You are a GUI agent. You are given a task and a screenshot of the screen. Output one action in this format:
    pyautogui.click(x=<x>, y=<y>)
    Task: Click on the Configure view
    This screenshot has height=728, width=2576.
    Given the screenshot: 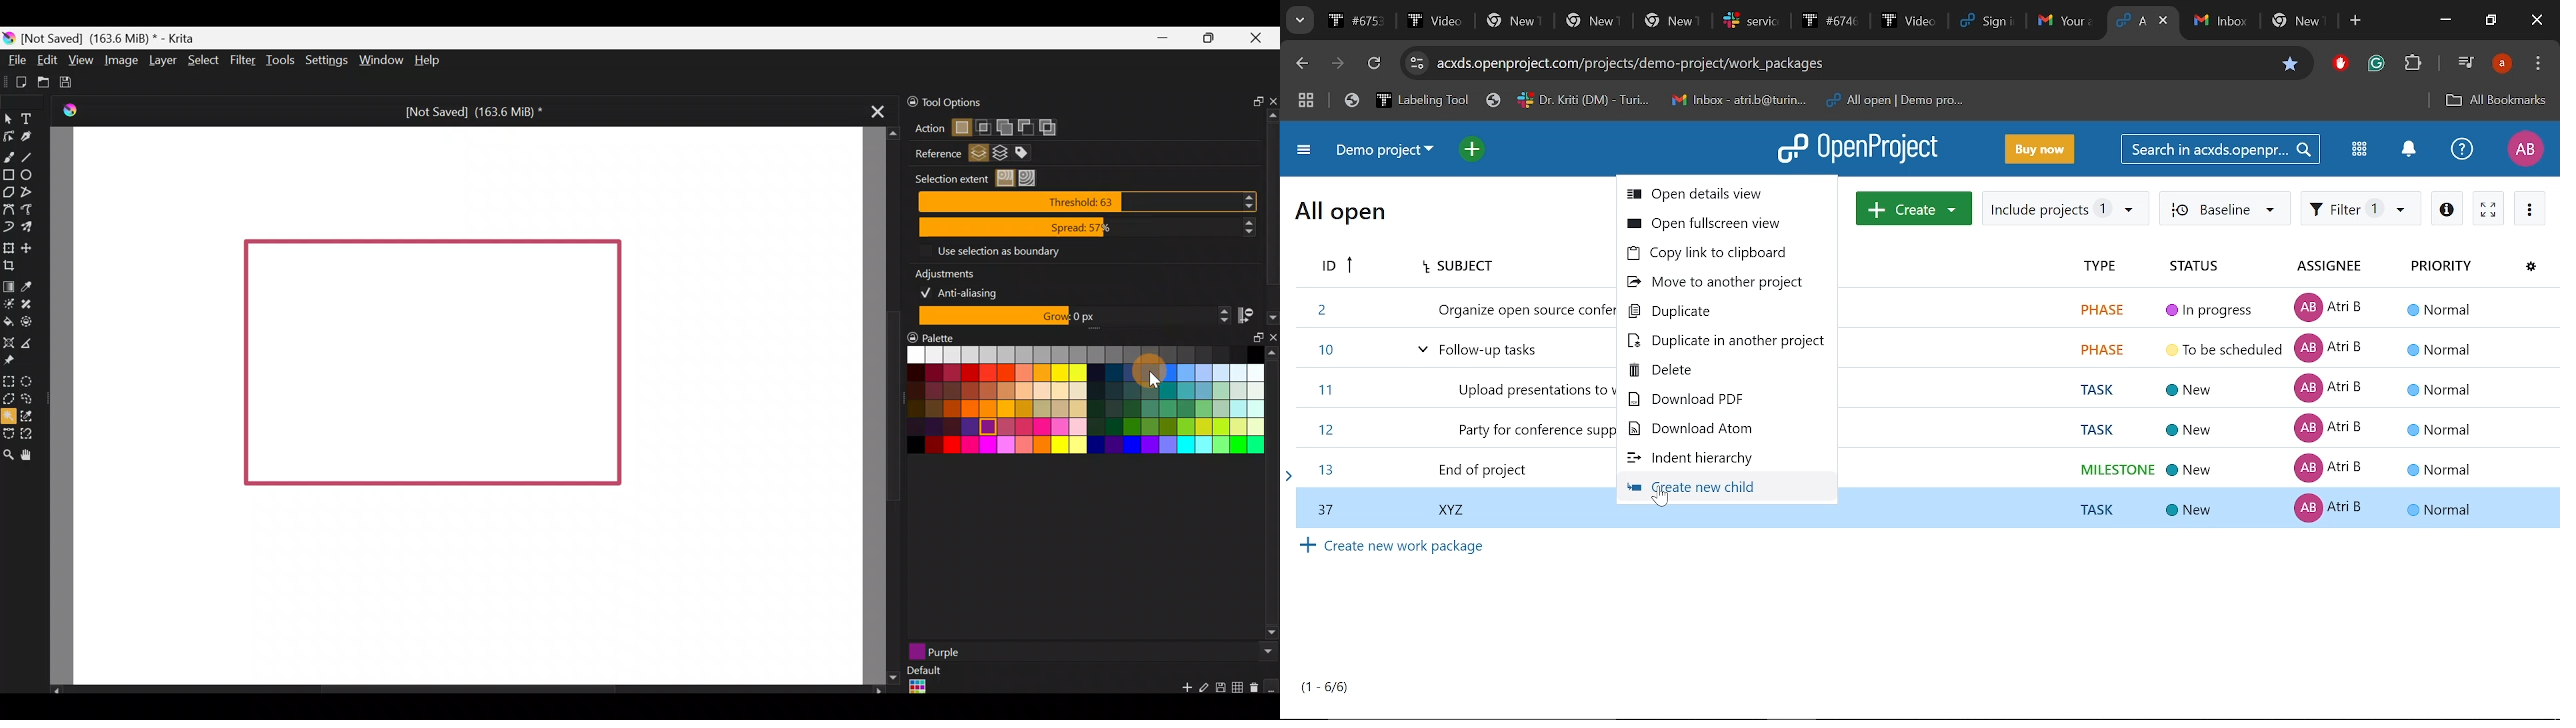 What is the action you would take?
    pyautogui.click(x=2530, y=268)
    